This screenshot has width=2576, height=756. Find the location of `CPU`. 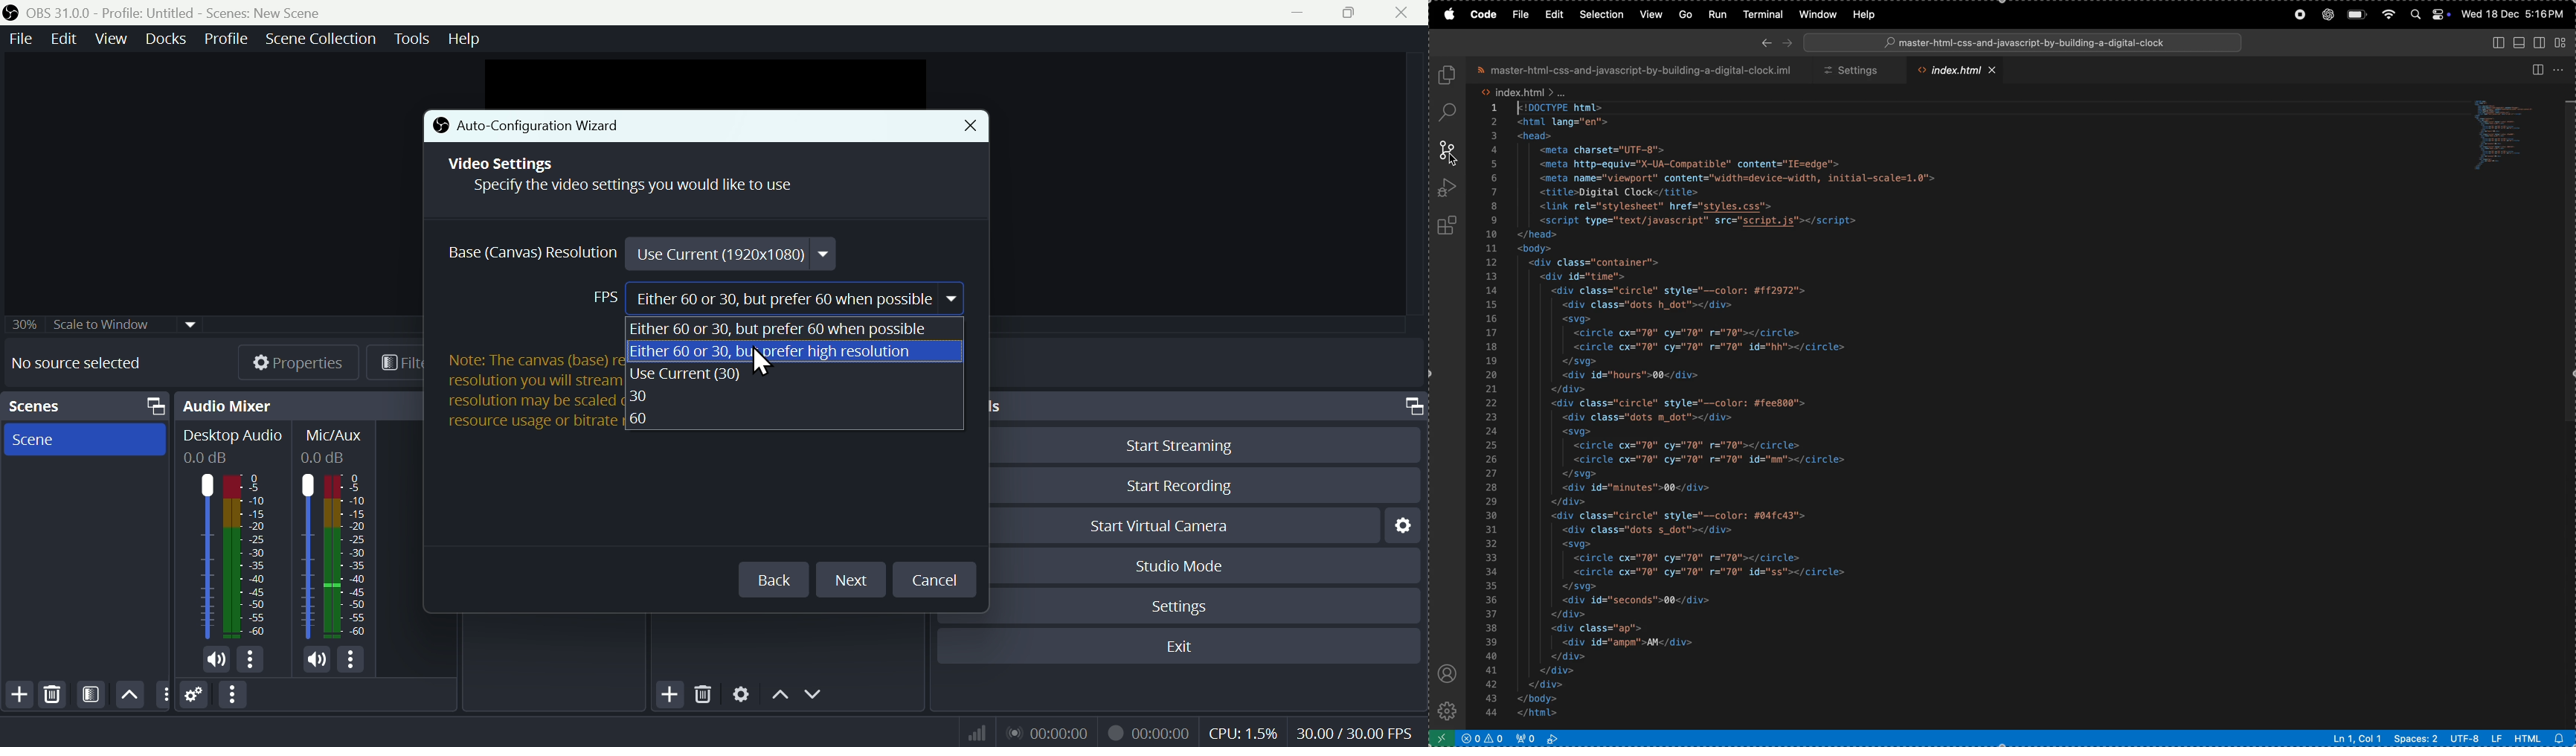

CPU is located at coordinates (1242, 731).